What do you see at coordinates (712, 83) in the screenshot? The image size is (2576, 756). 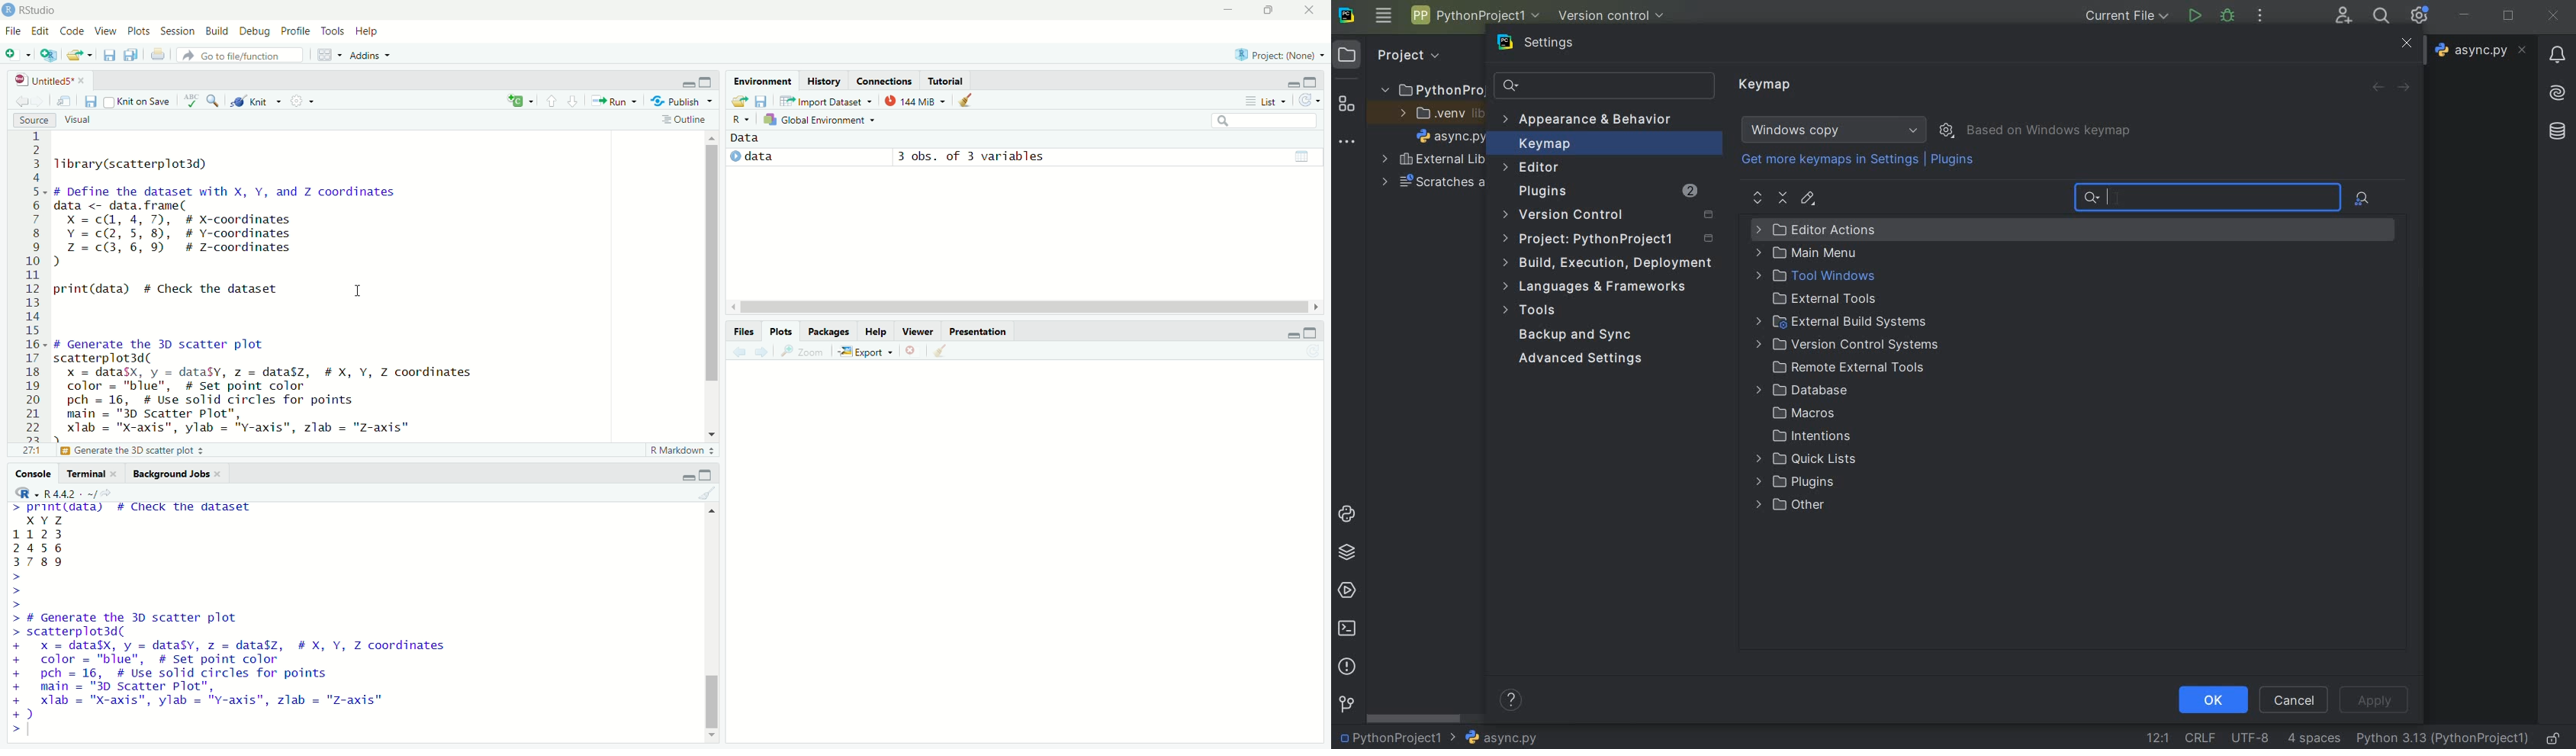 I see `maximize` at bounding box center [712, 83].